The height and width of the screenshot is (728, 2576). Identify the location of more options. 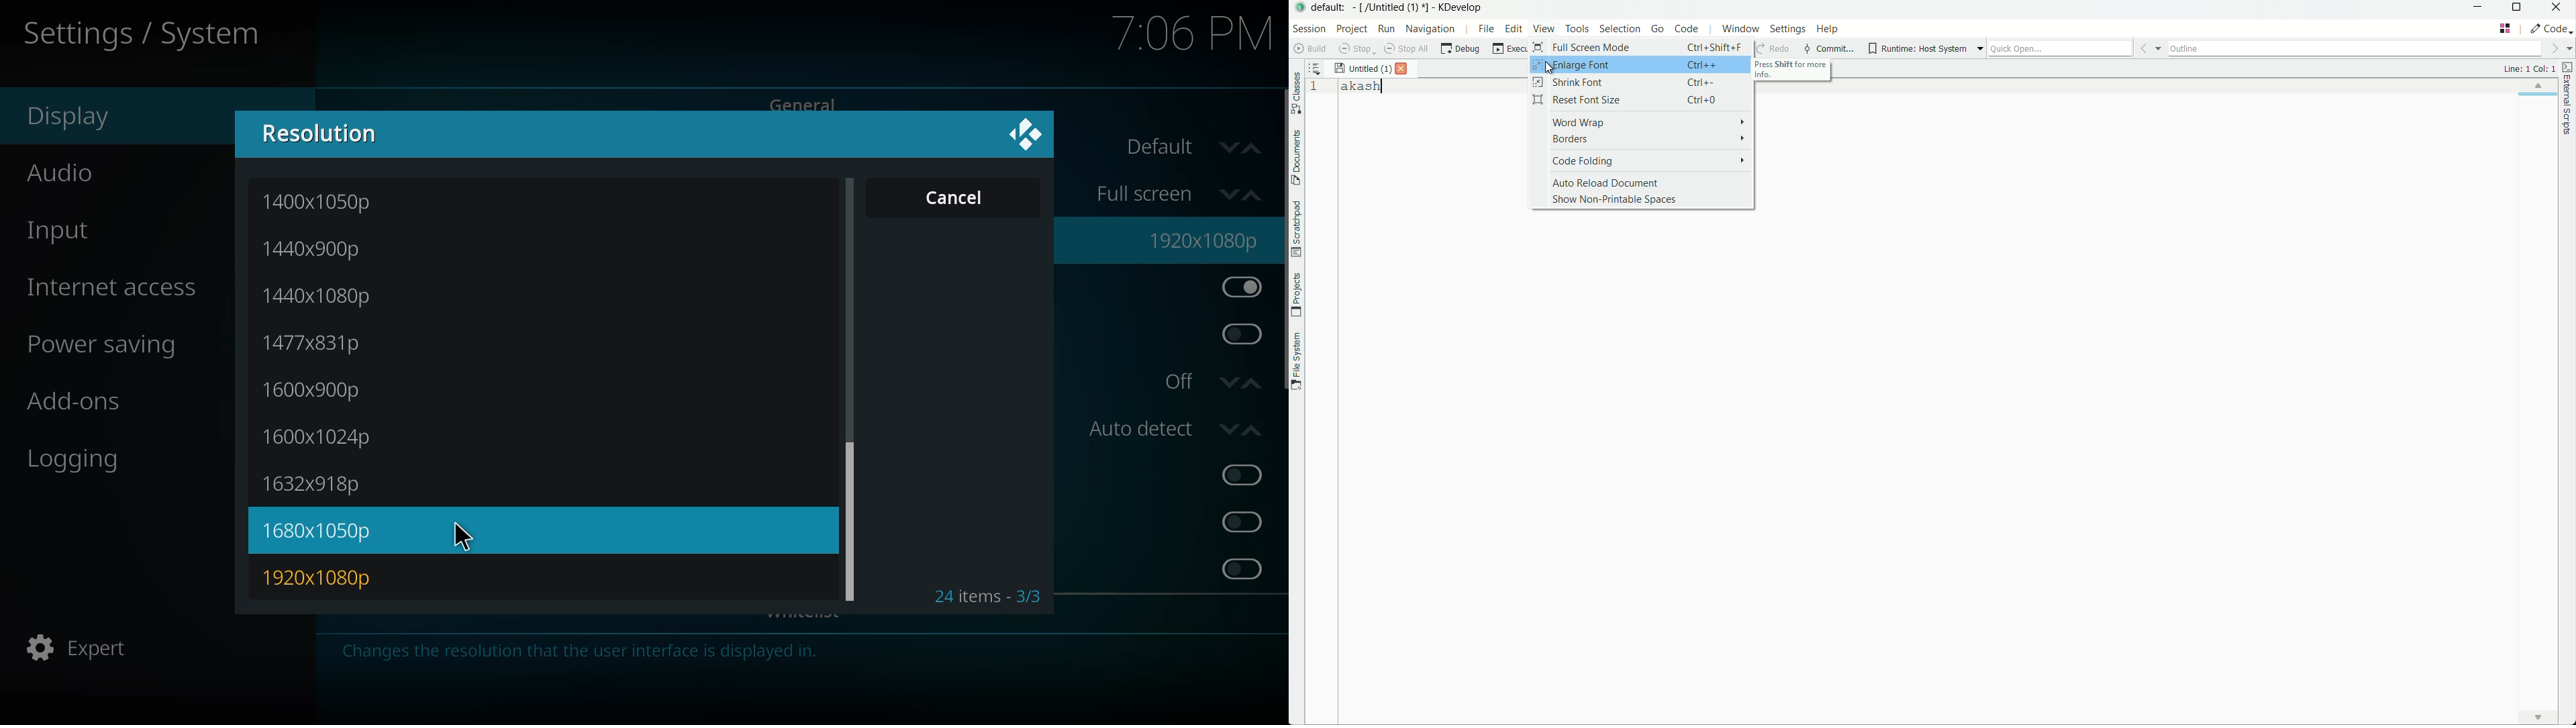
(1979, 49).